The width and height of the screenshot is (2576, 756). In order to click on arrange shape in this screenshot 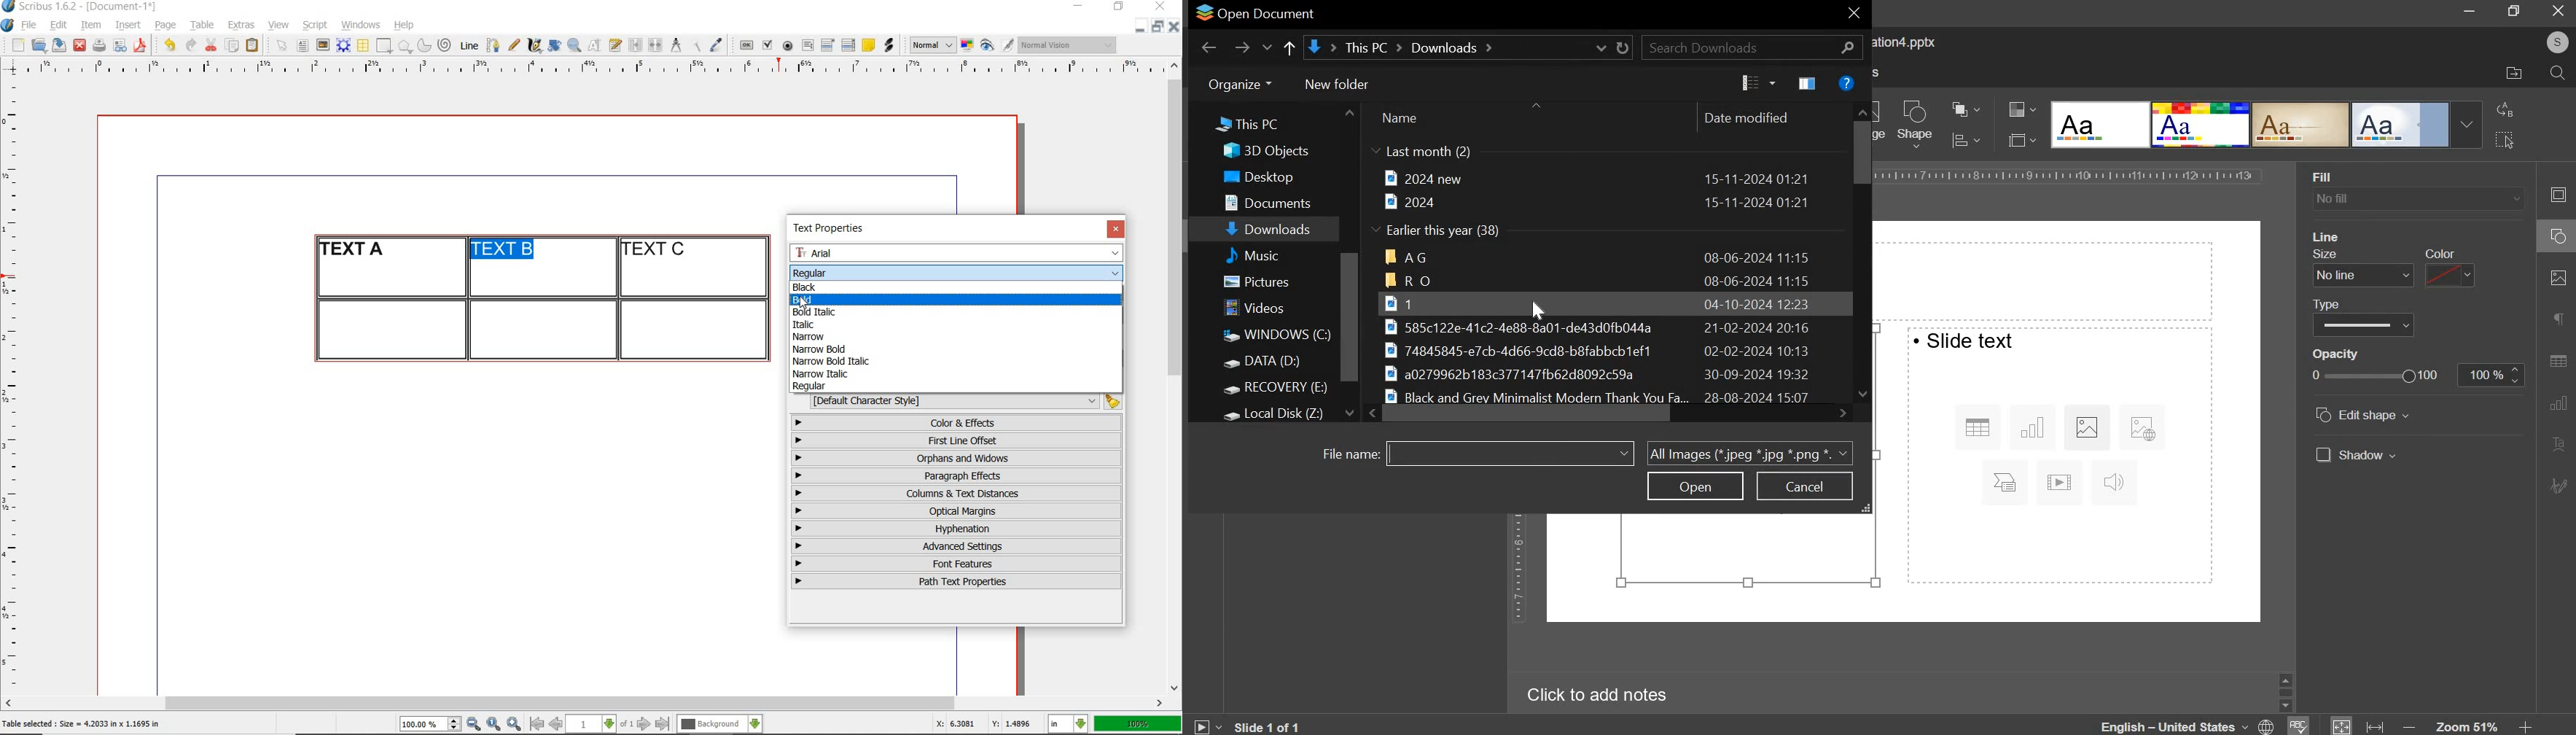, I will do `click(1965, 111)`.